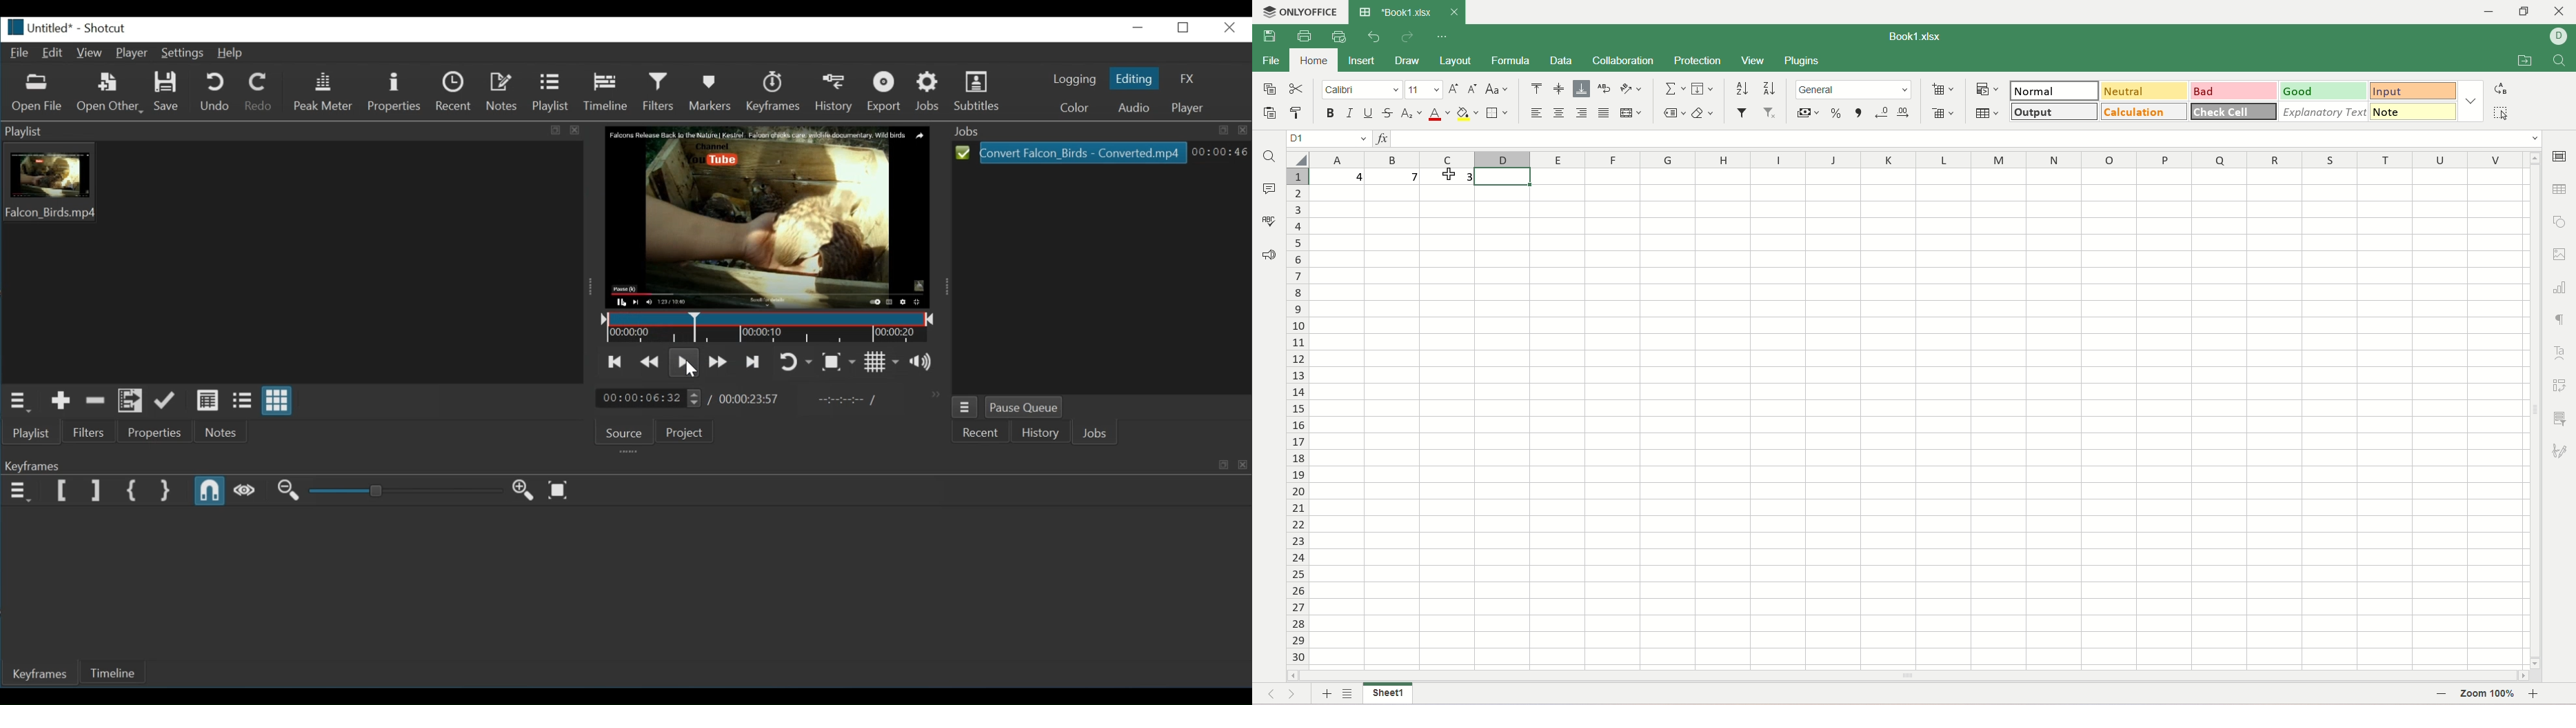  What do you see at coordinates (2562, 418) in the screenshot?
I see `slicer settings` at bounding box center [2562, 418].